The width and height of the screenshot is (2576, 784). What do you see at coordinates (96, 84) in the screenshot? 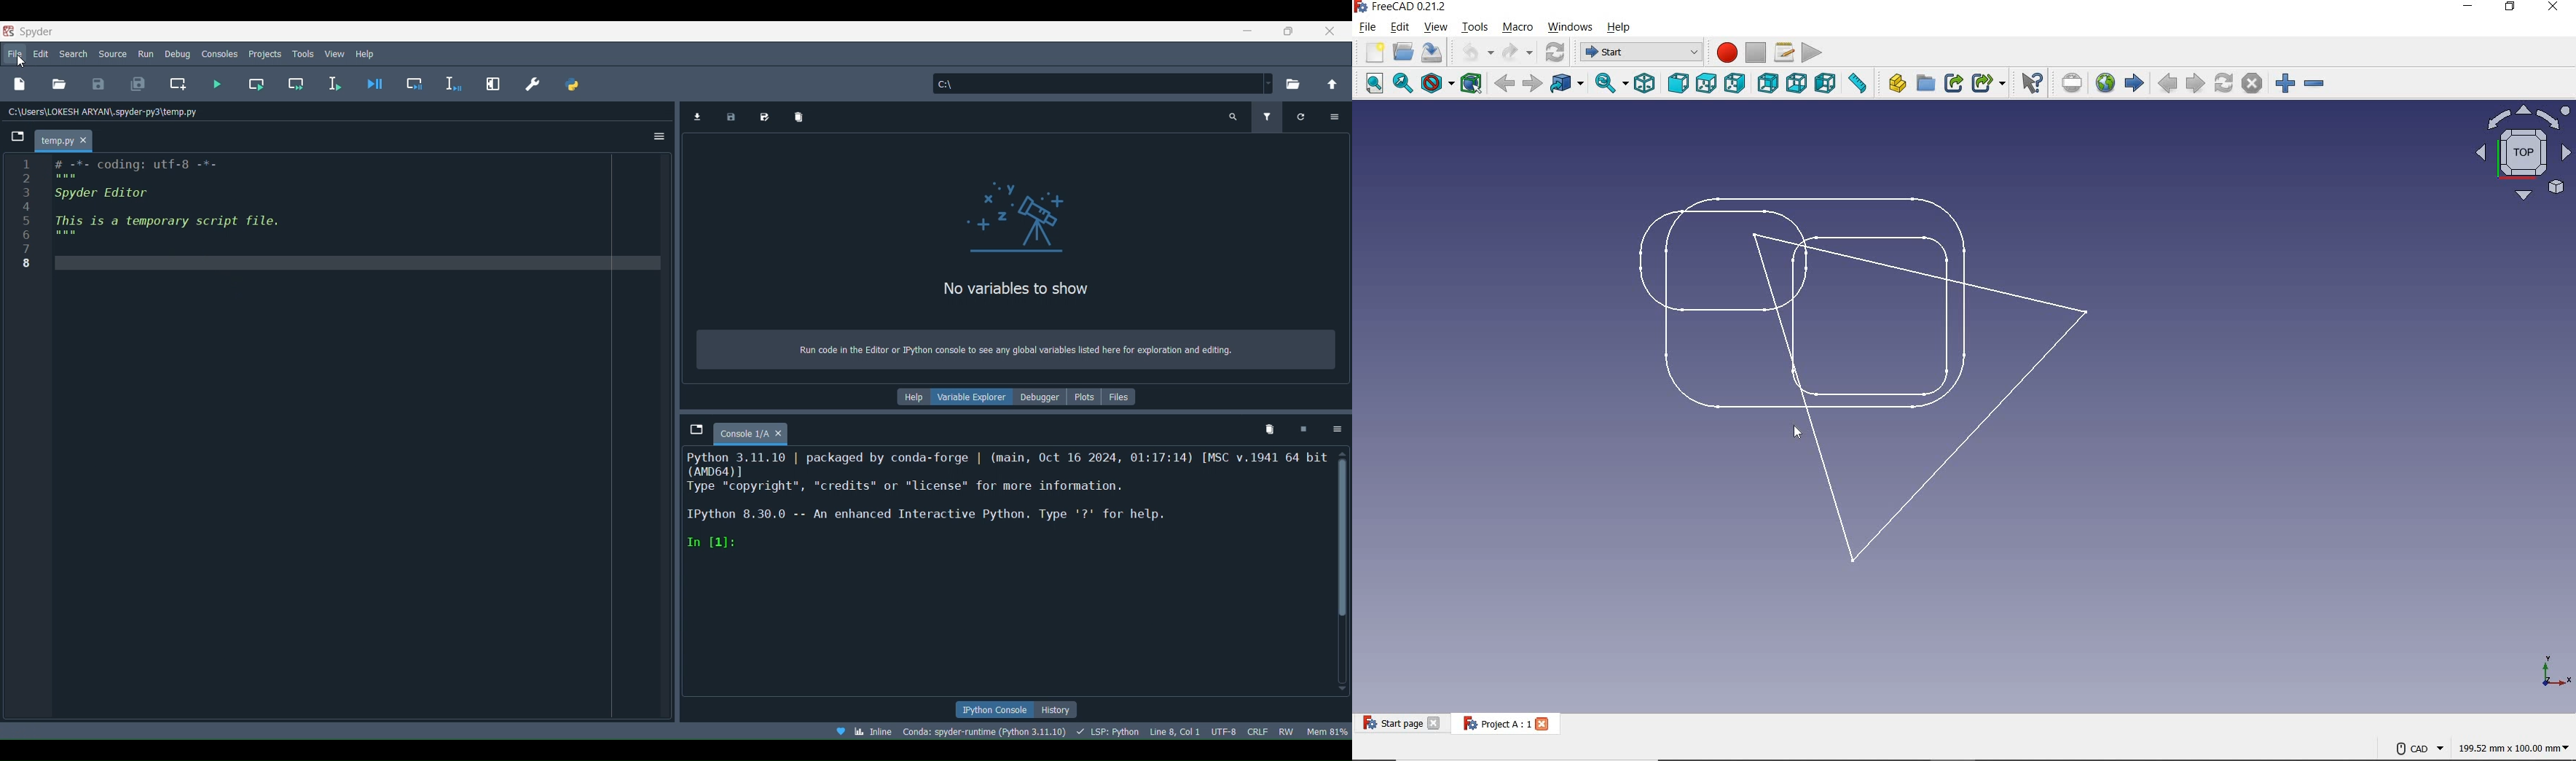
I see `Save file (Ctrl + S)` at bounding box center [96, 84].